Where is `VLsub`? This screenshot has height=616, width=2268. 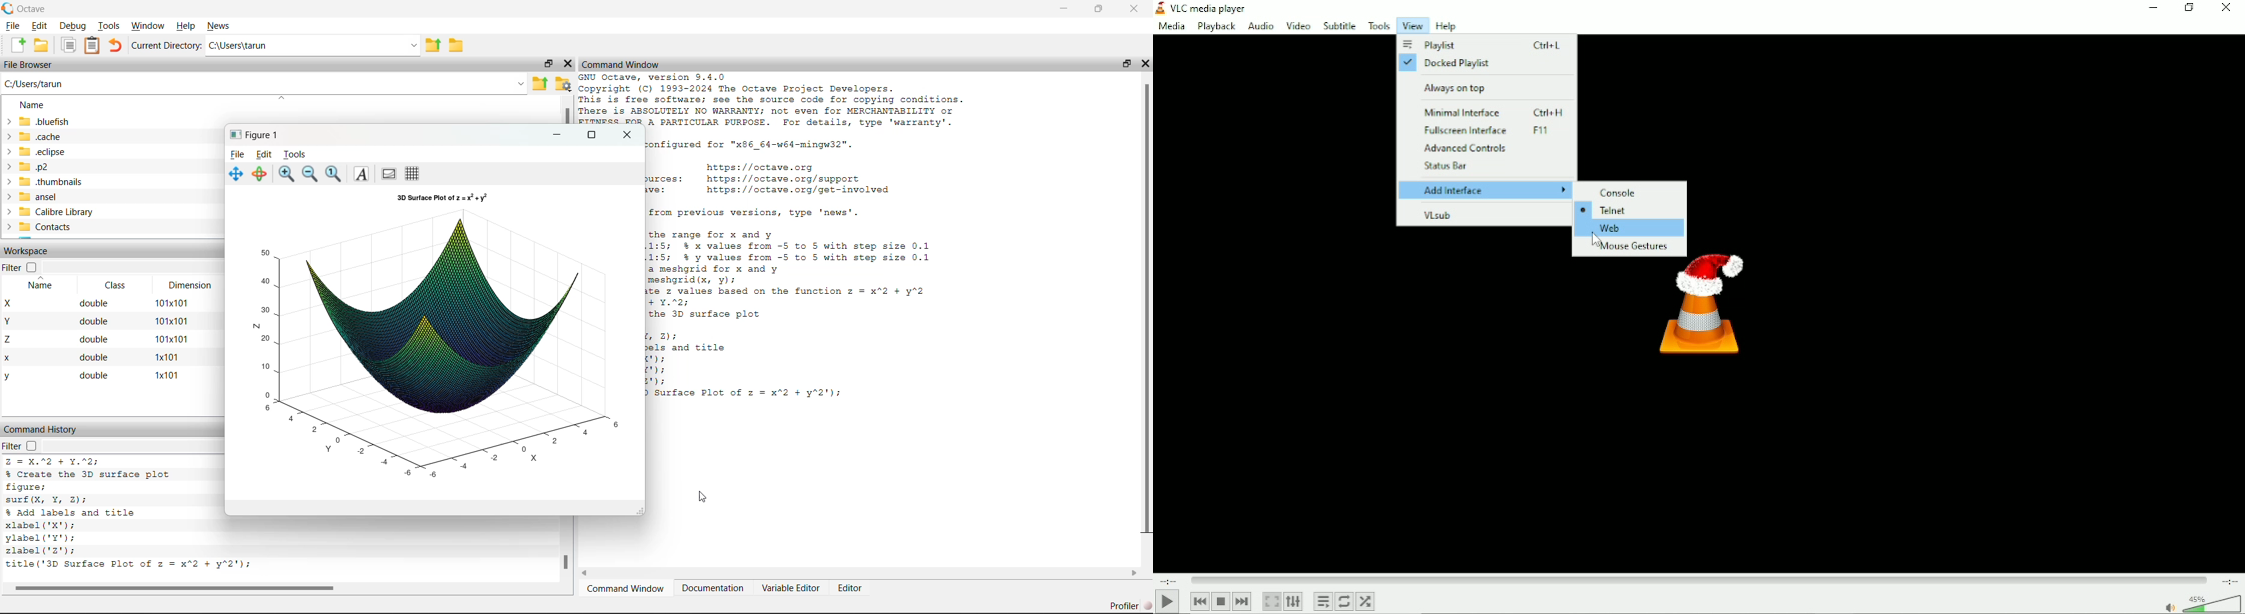 VLsub is located at coordinates (1438, 215).